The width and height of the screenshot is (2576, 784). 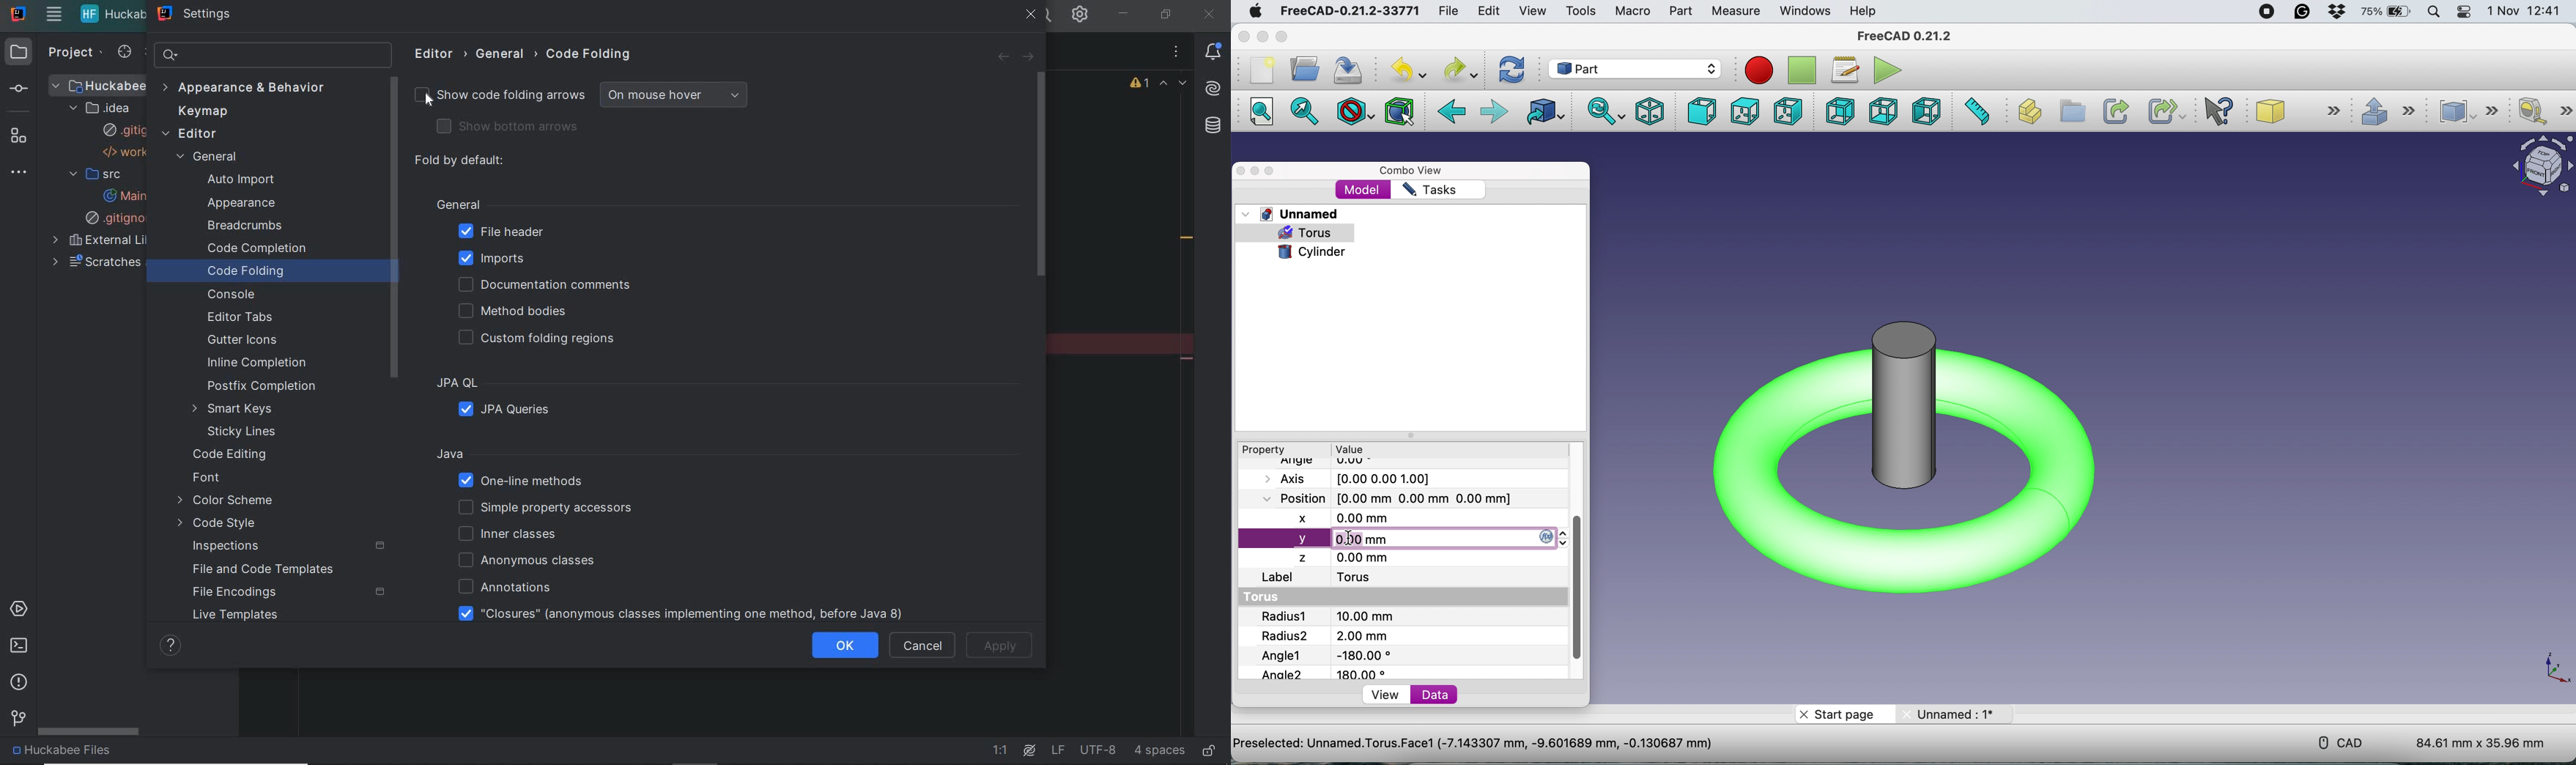 What do you see at coordinates (2539, 169) in the screenshot?
I see `object interface` at bounding box center [2539, 169].